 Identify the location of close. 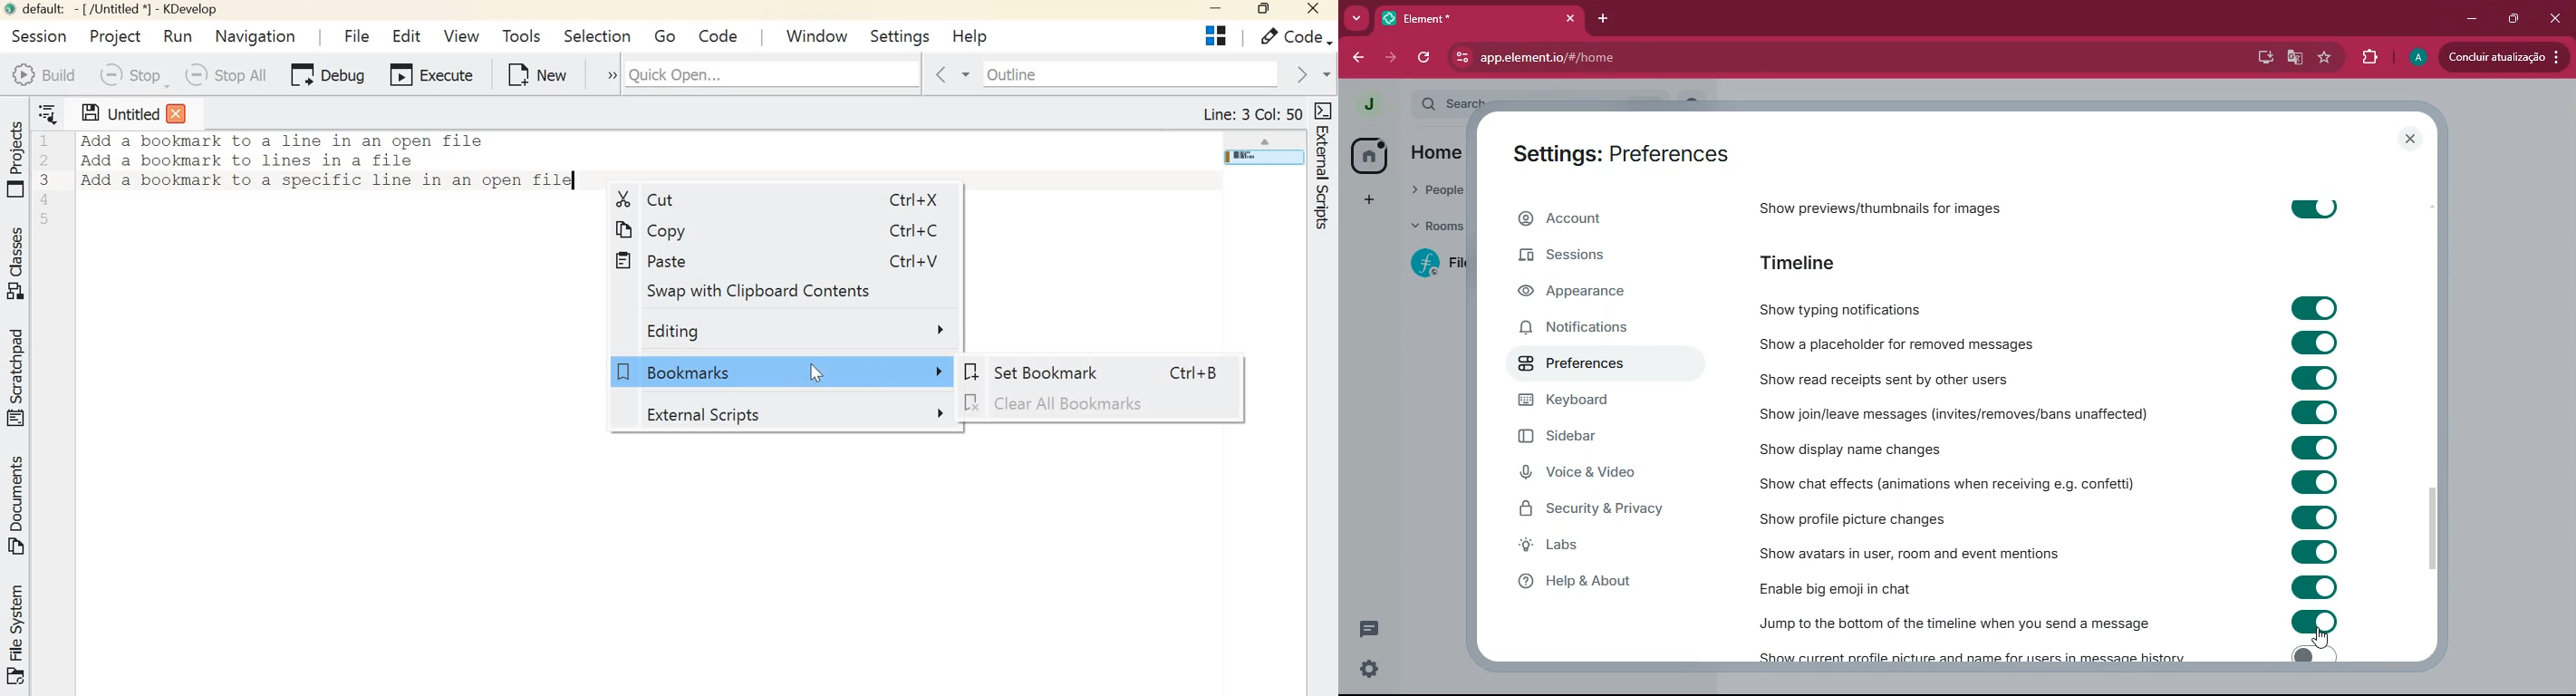
(1568, 18).